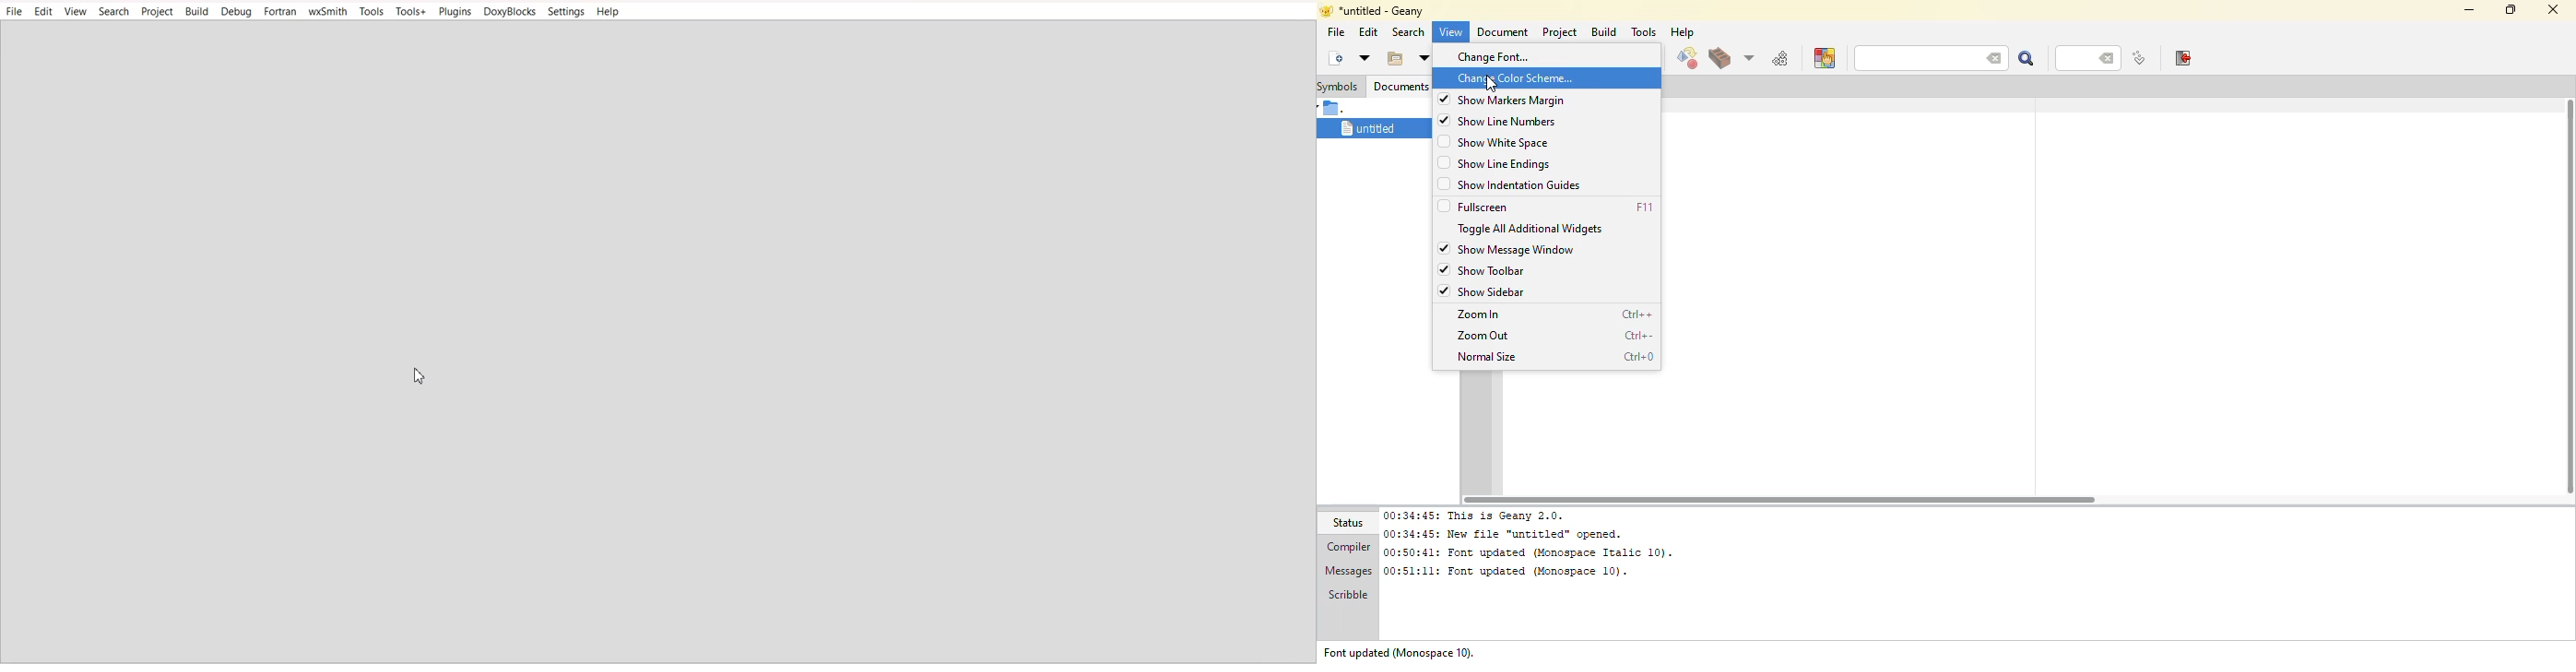 Image resolution: width=2576 pixels, height=672 pixels. What do you see at coordinates (1447, 290) in the screenshot?
I see `enabled` at bounding box center [1447, 290].